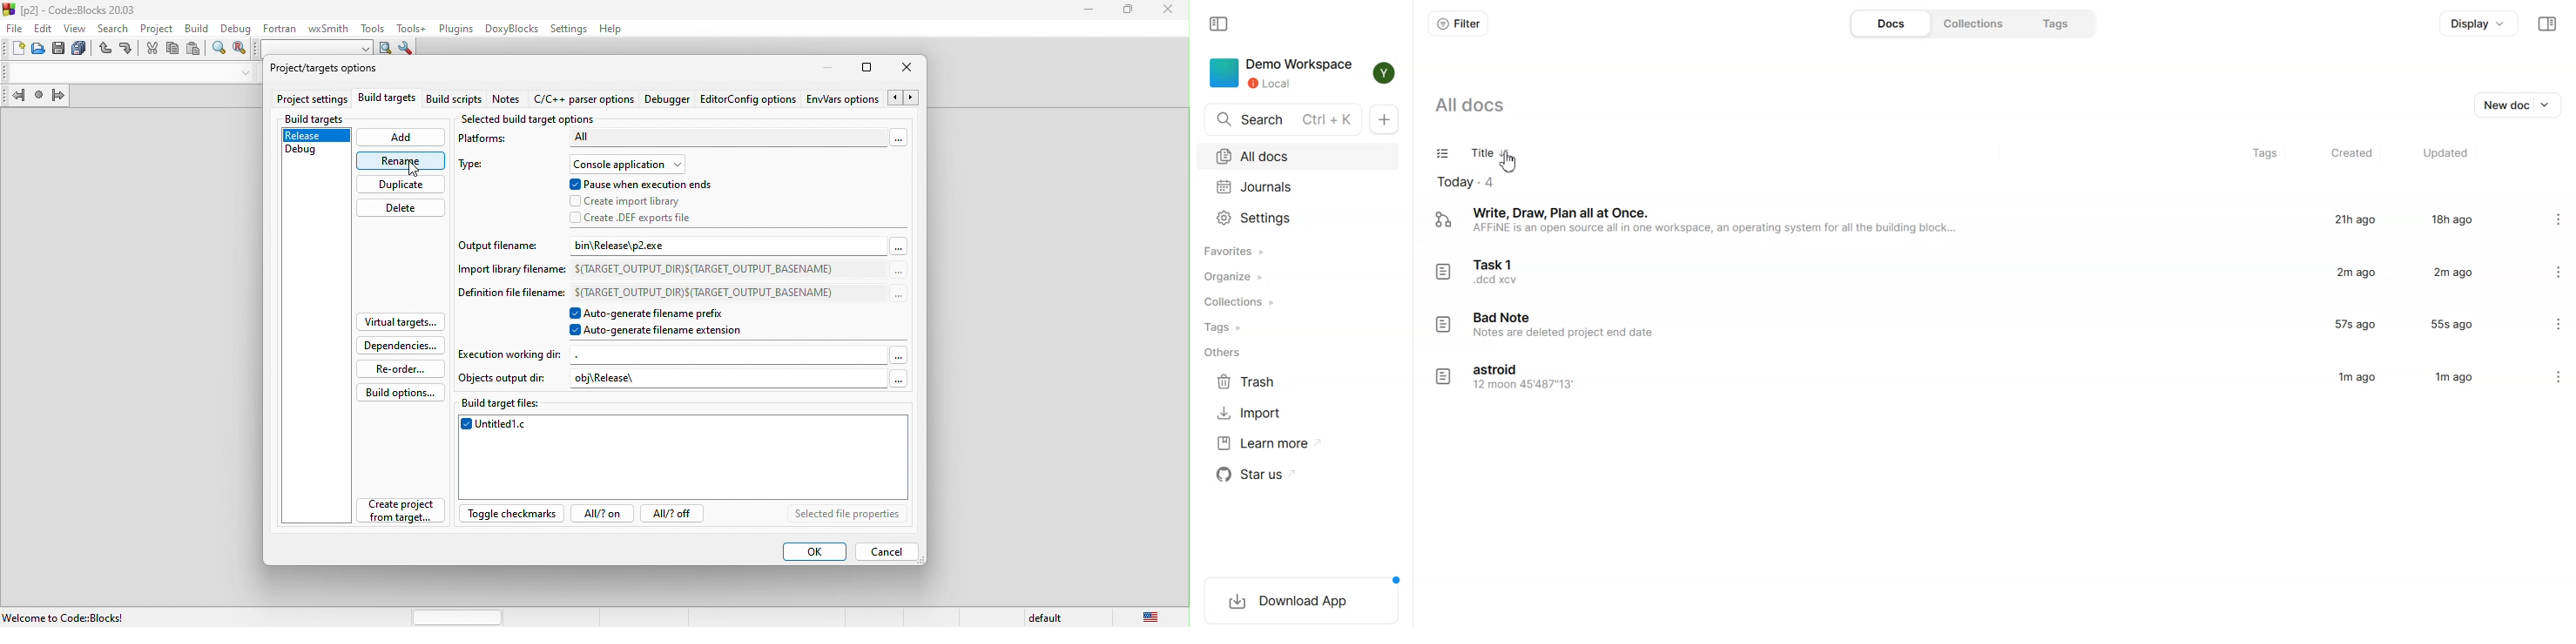 This screenshot has height=644, width=2576. I want to click on create def exports file, so click(646, 218).